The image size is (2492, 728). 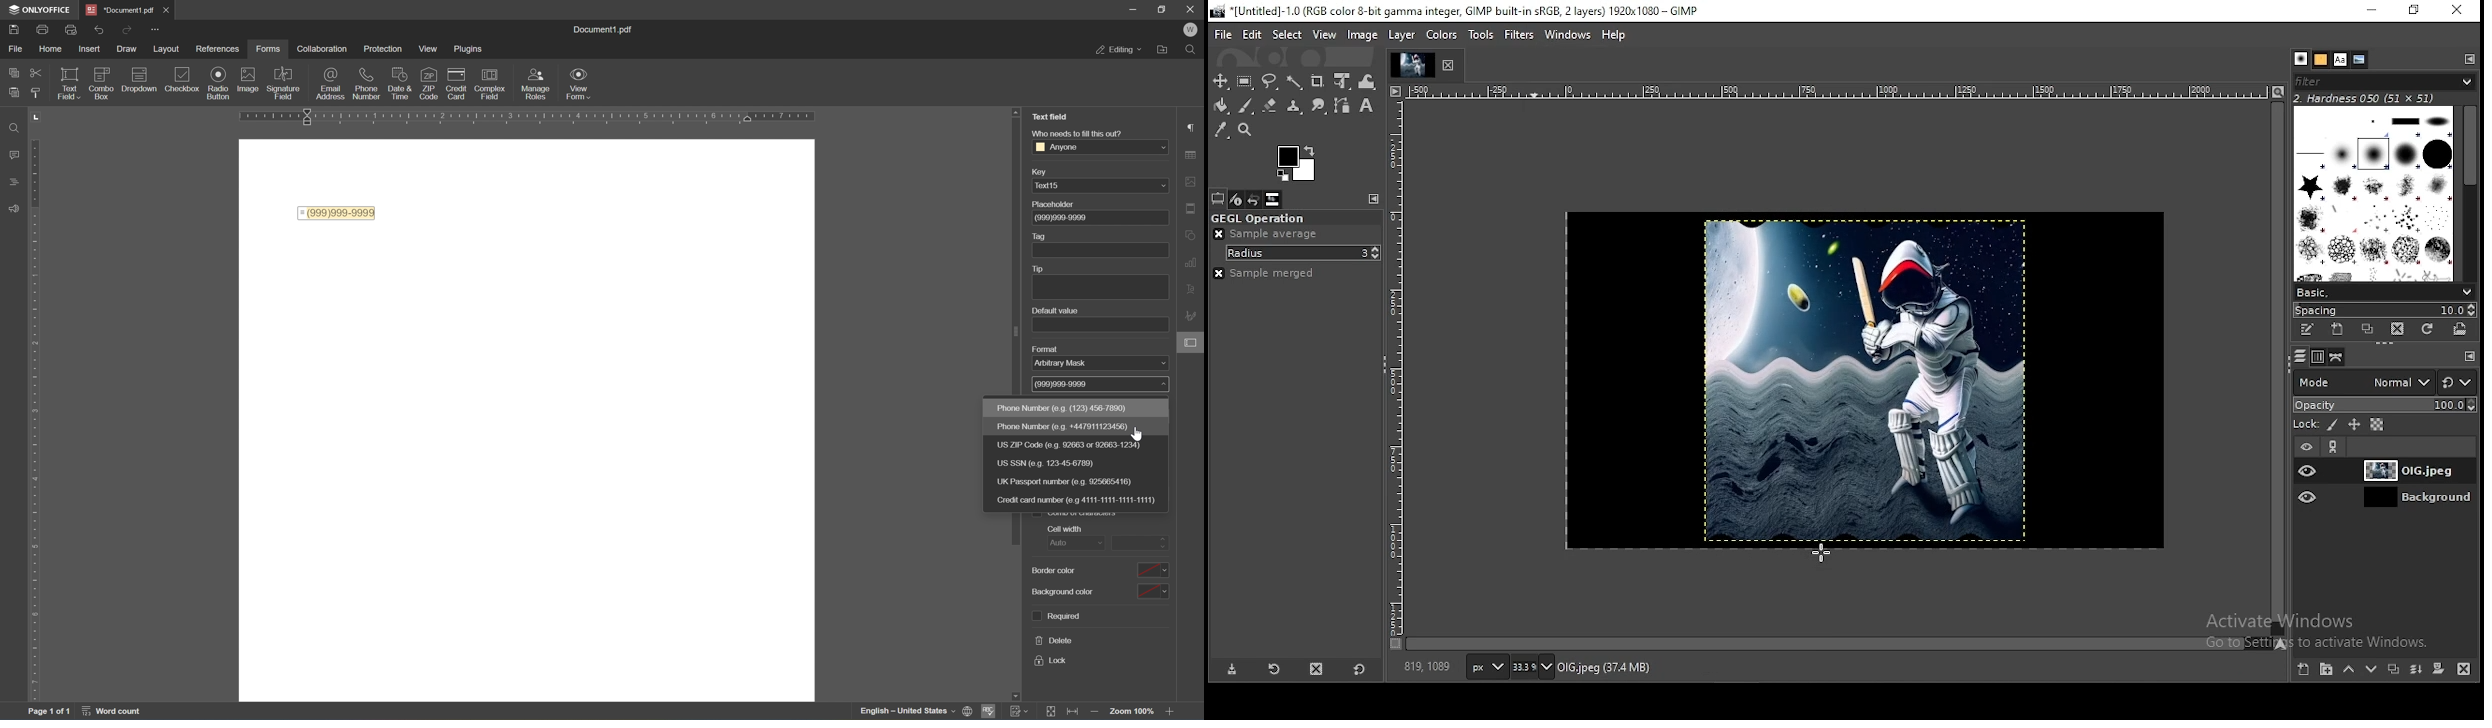 I want to click on Task Display, so click(x=1415, y=66).